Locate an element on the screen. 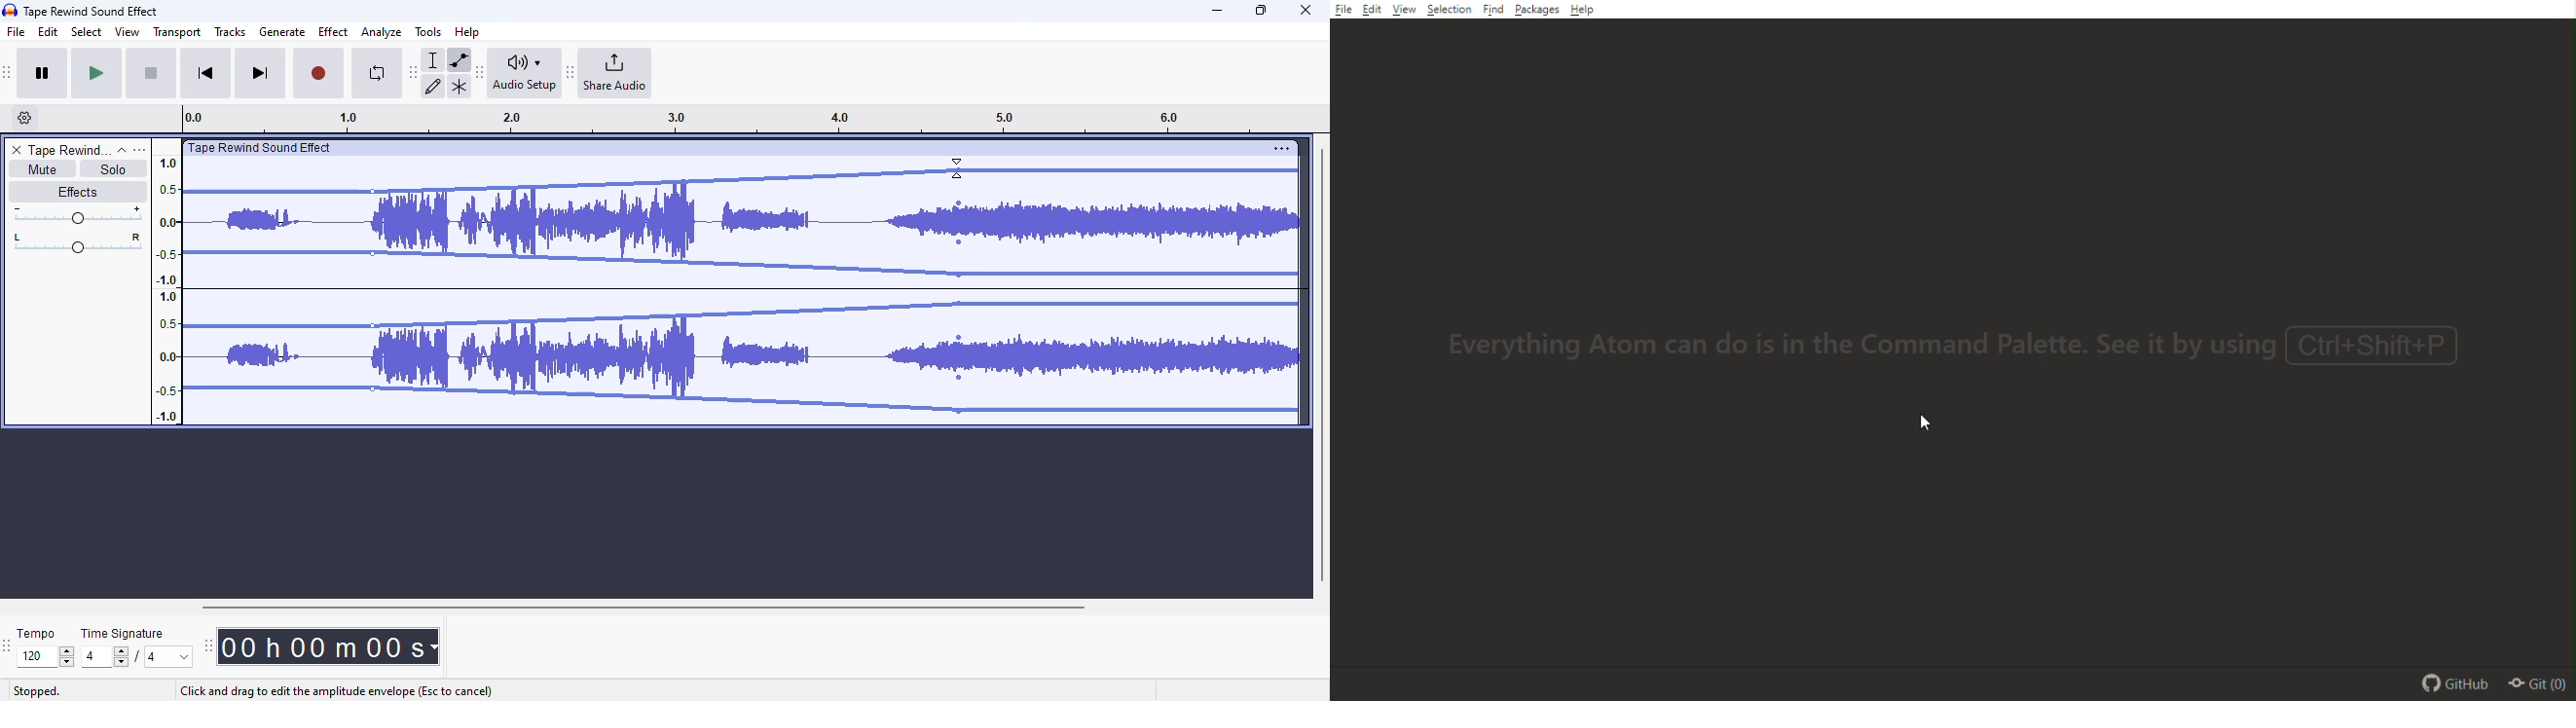  Time measurement options is located at coordinates (433, 646).